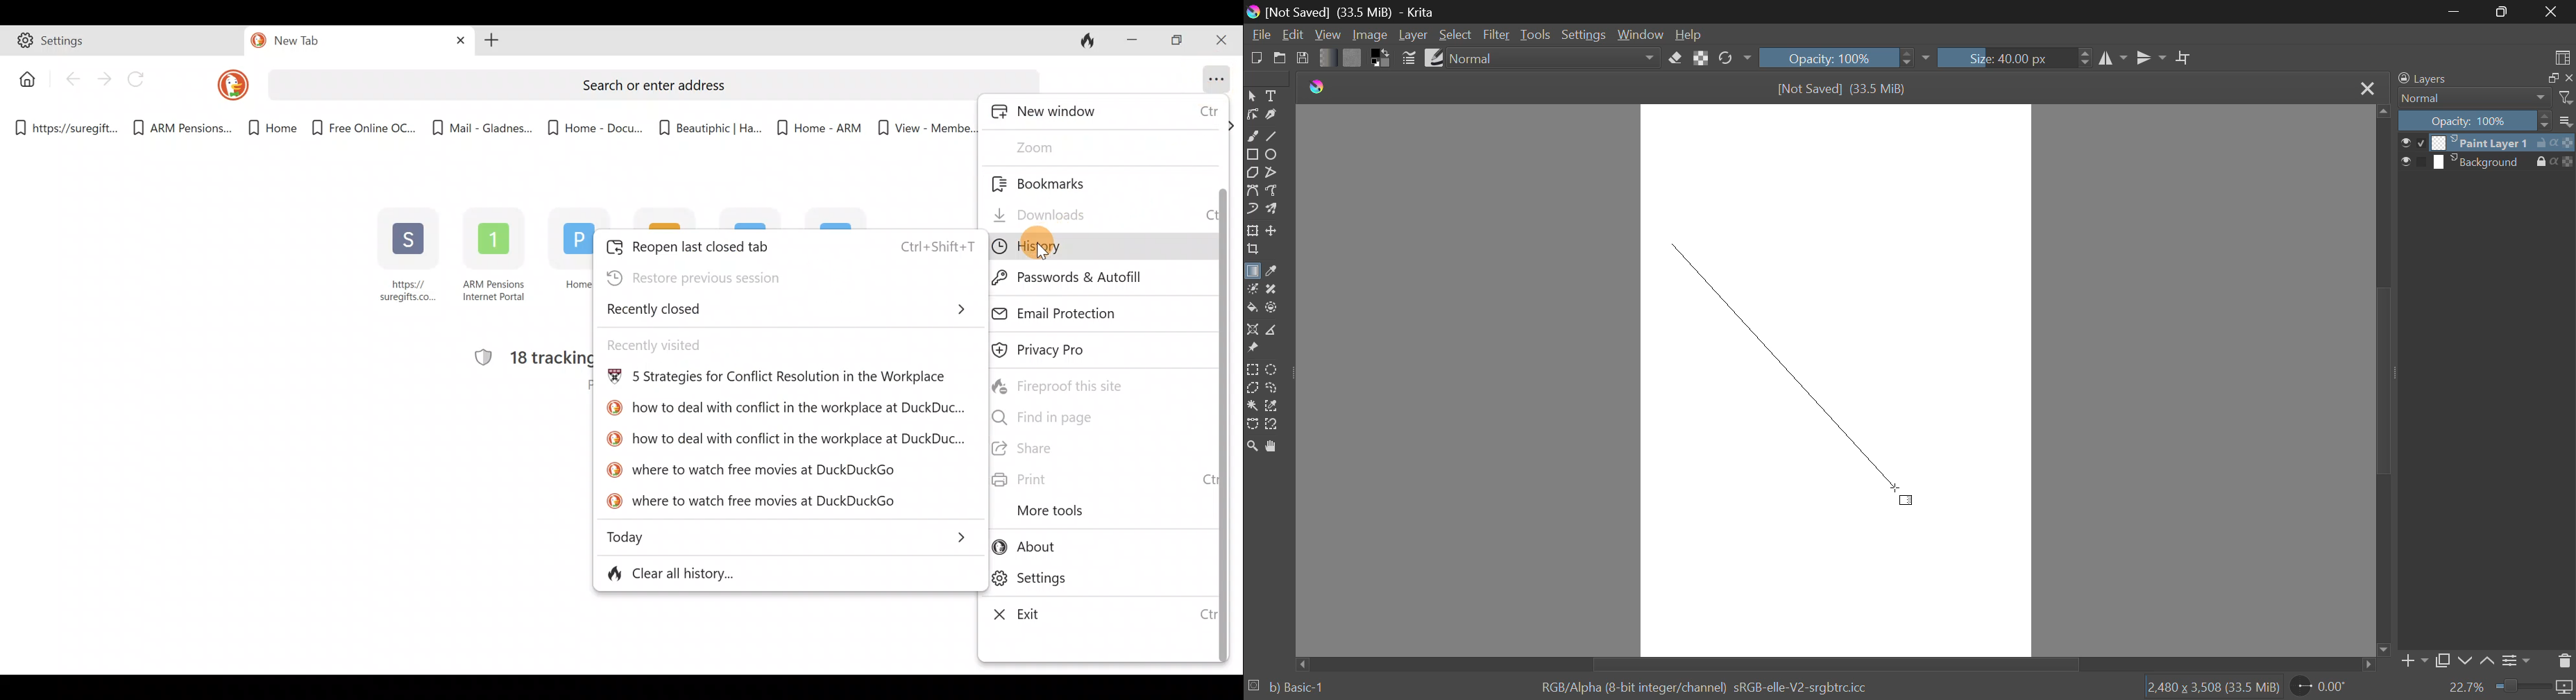 The height and width of the screenshot is (700, 2576). Describe the element at coordinates (1455, 35) in the screenshot. I see `Select` at that location.